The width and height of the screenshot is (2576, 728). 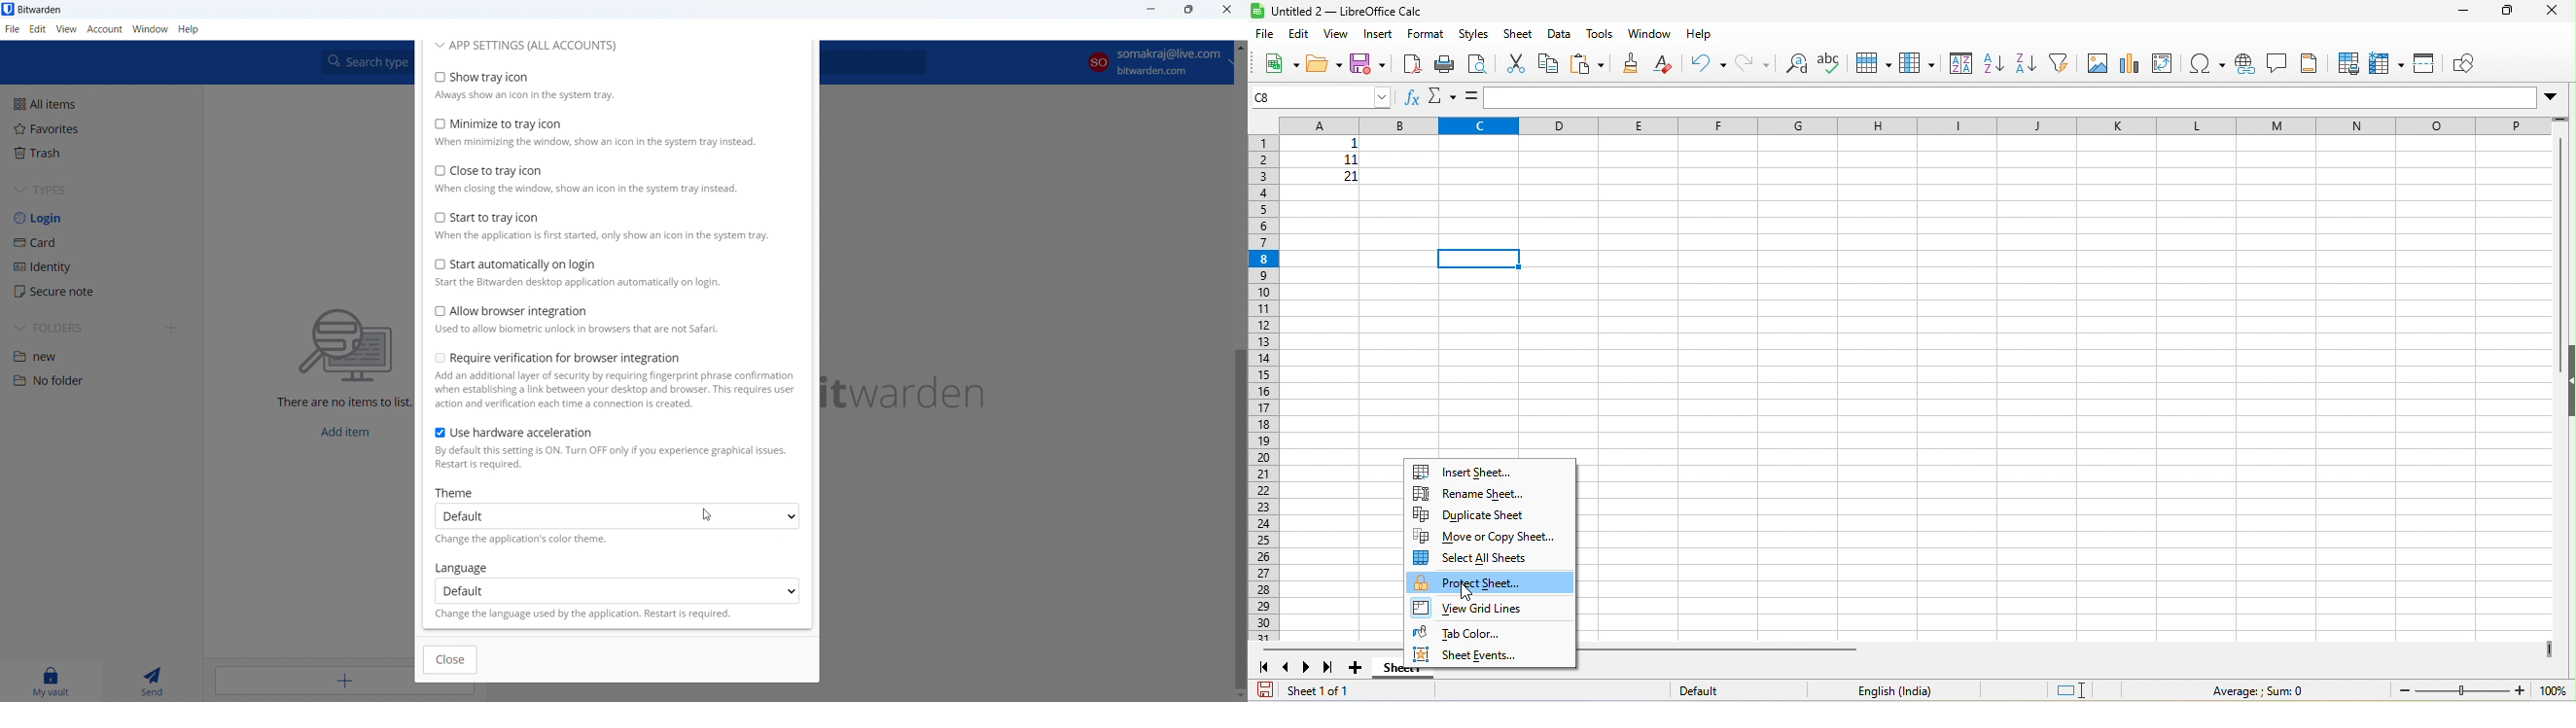 I want to click on add item, so click(x=313, y=679).